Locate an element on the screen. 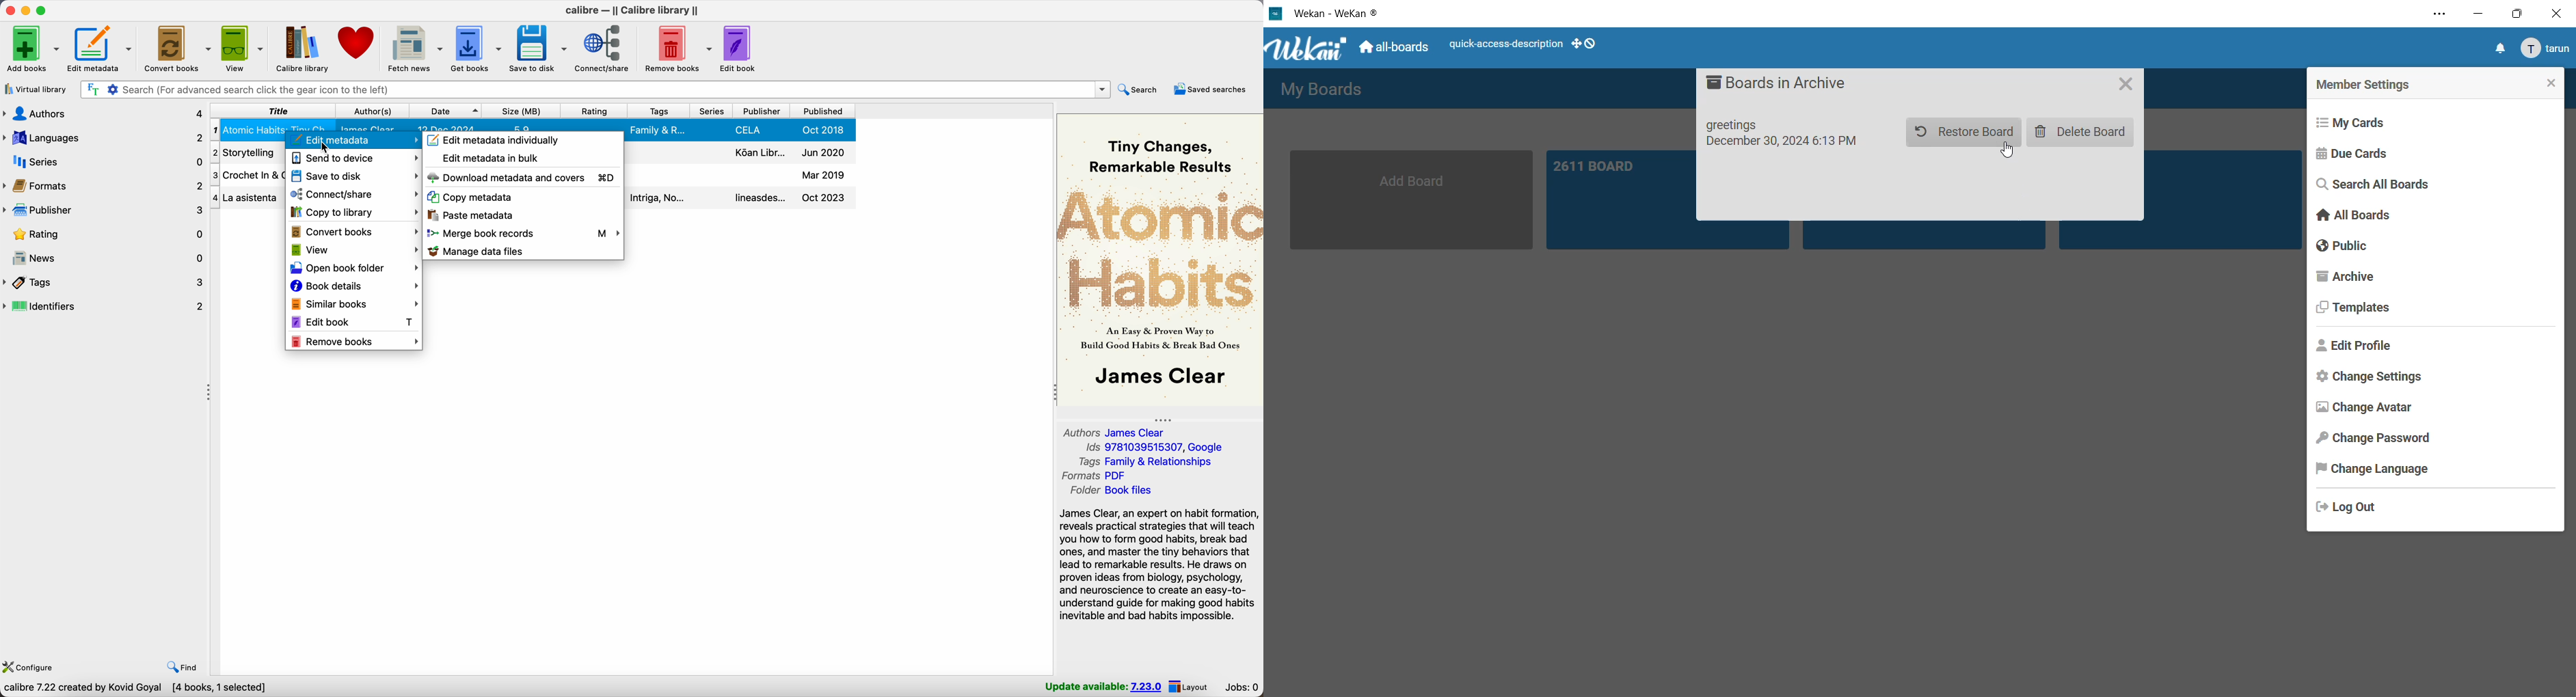  authors is located at coordinates (104, 114).